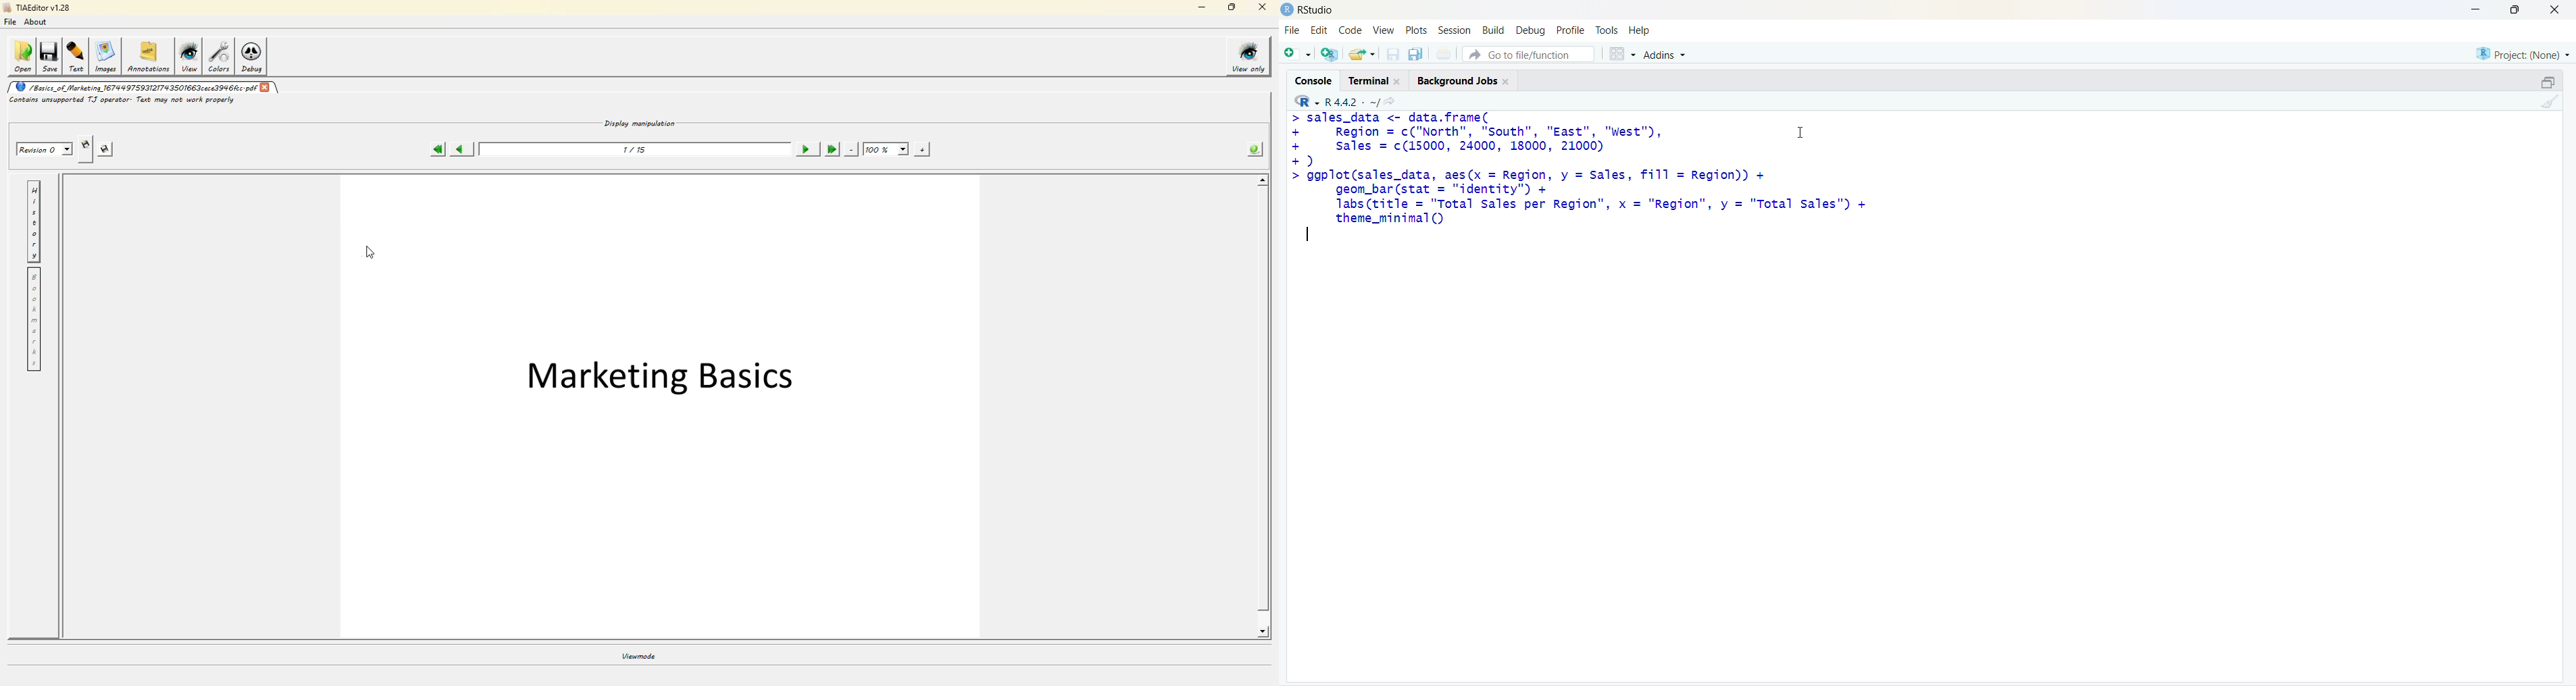  I want to click on add script, so click(1296, 55).